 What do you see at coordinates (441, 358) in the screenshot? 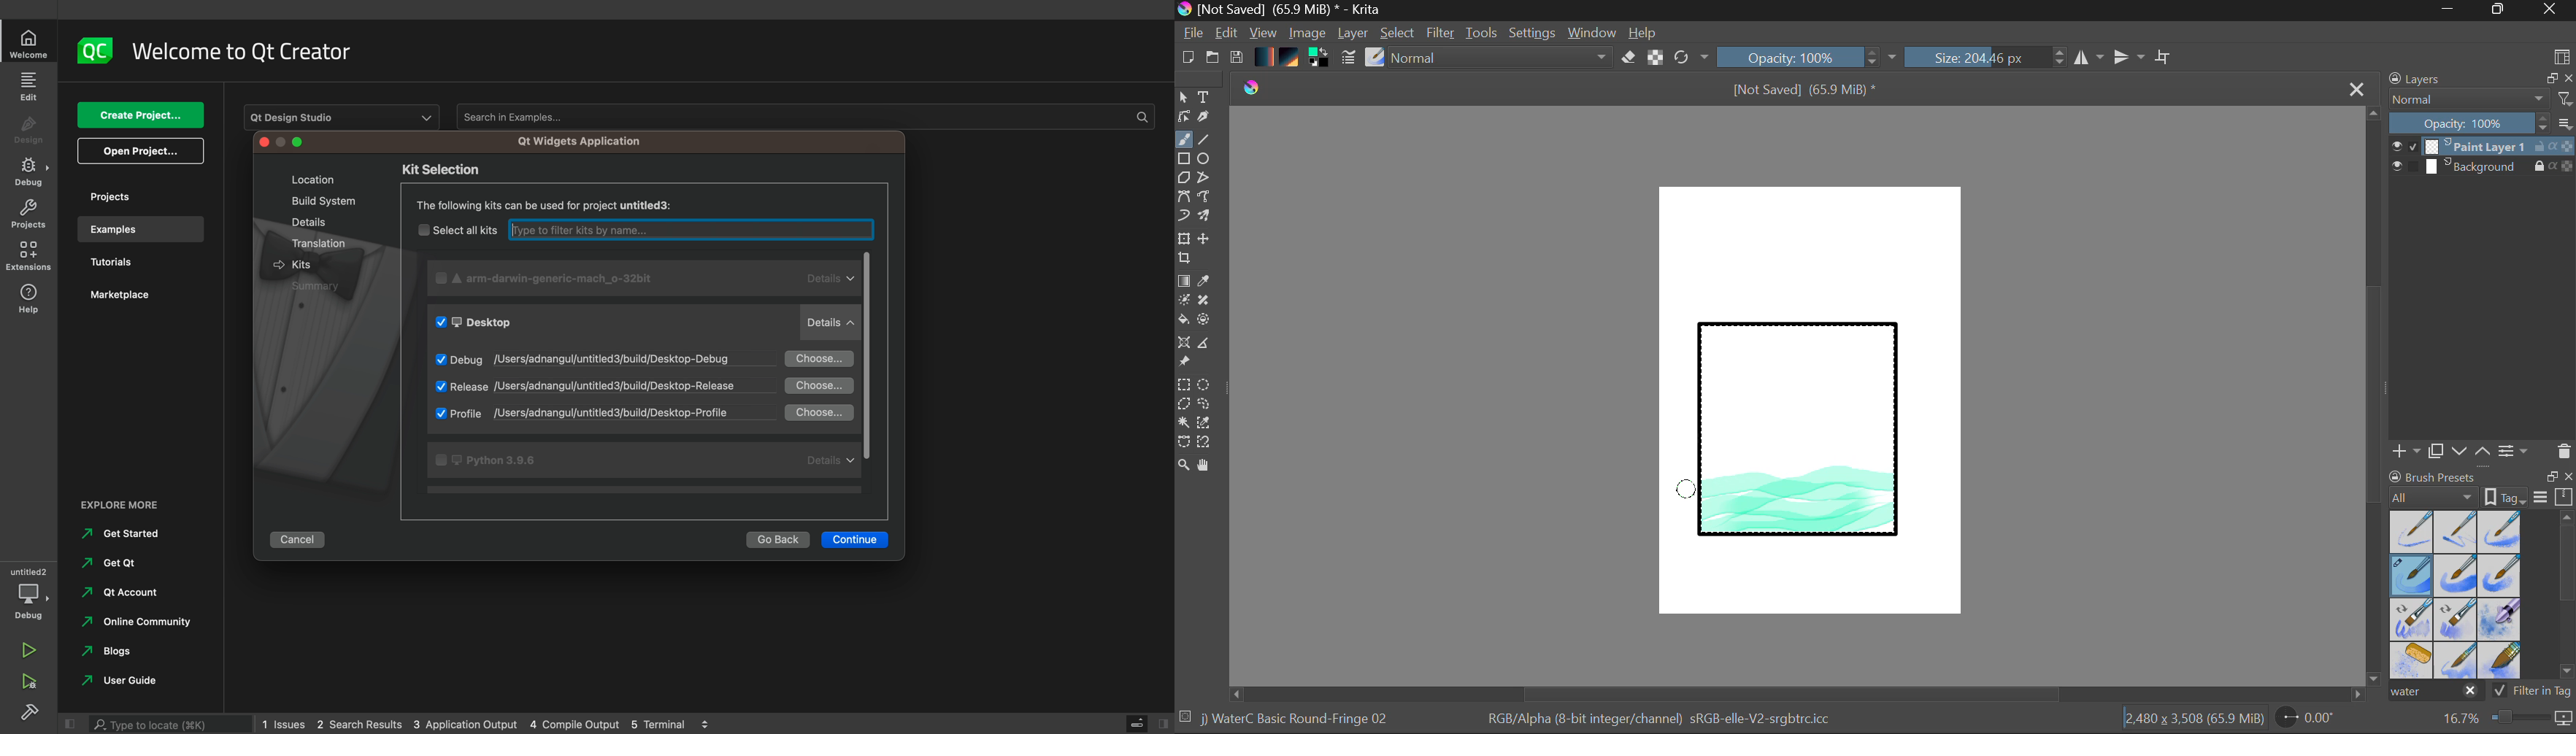
I see `check button` at bounding box center [441, 358].